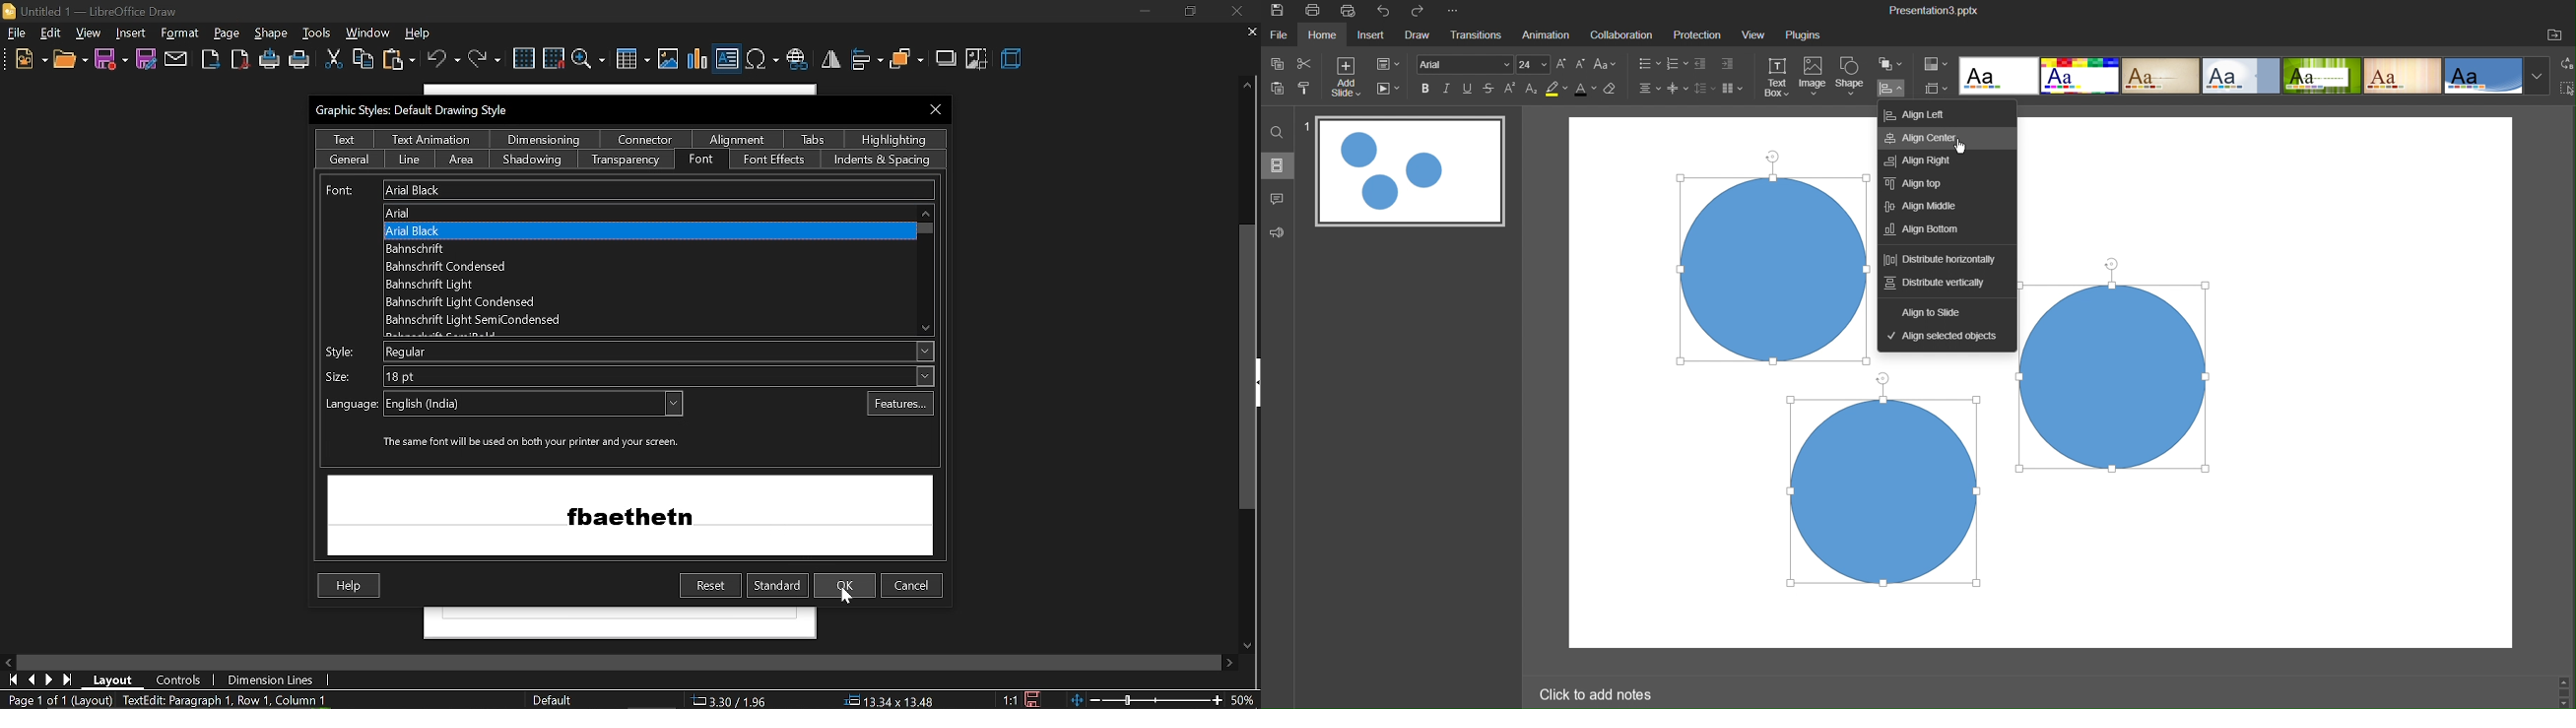  What do you see at coordinates (2113, 377) in the screenshot?
I see `Shape 2 Selected` at bounding box center [2113, 377].